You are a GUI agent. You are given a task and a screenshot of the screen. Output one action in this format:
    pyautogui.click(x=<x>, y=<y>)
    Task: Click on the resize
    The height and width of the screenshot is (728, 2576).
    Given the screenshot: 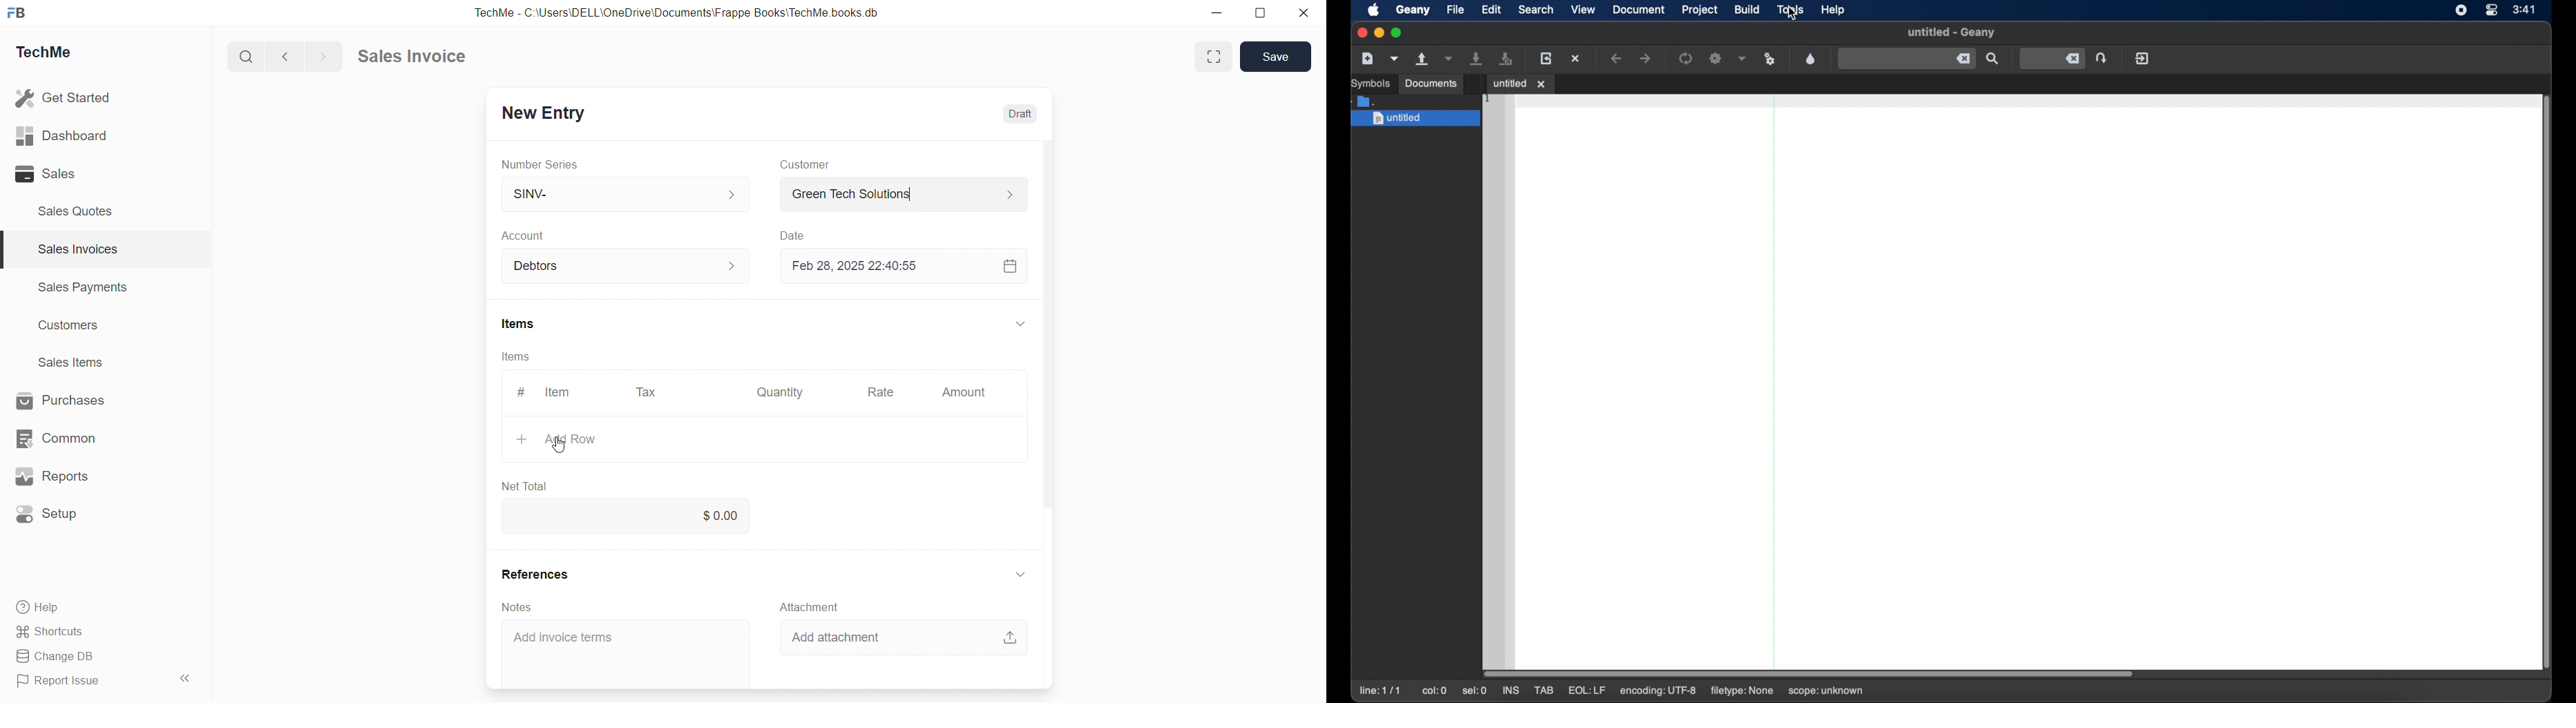 What is the action you would take?
    pyautogui.click(x=1260, y=14)
    